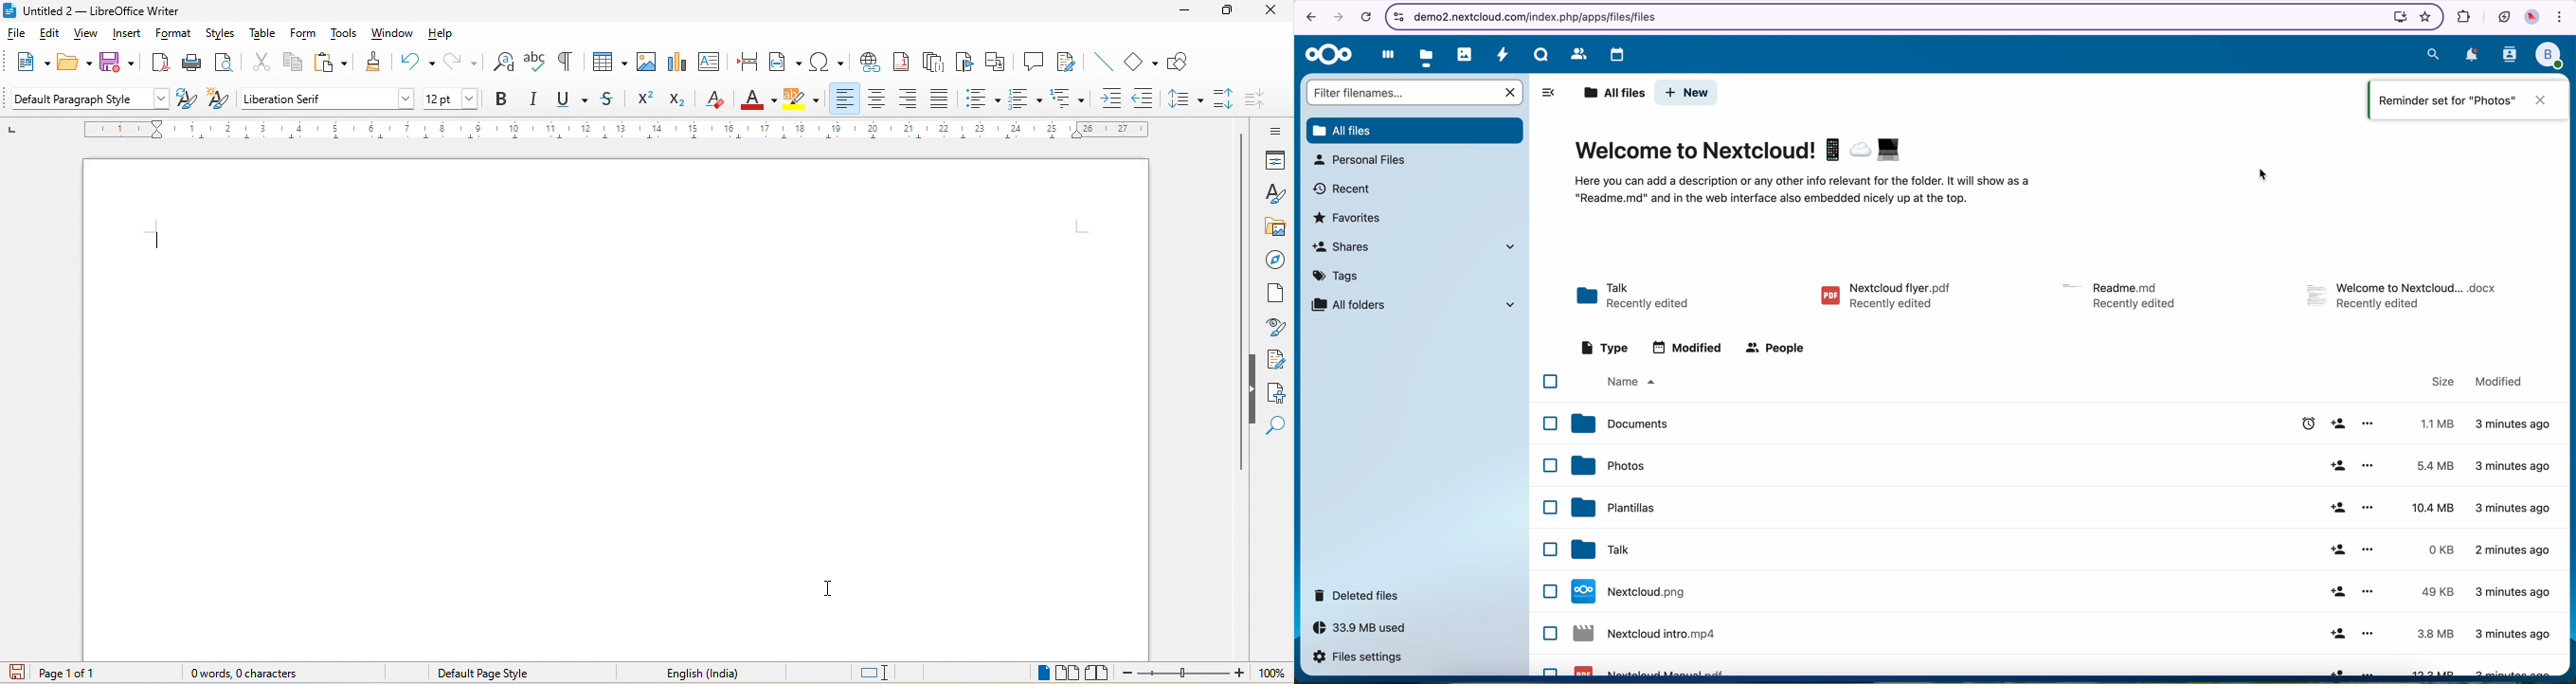 The height and width of the screenshot is (700, 2576). I want to click on pointer, so click(2261, 176).